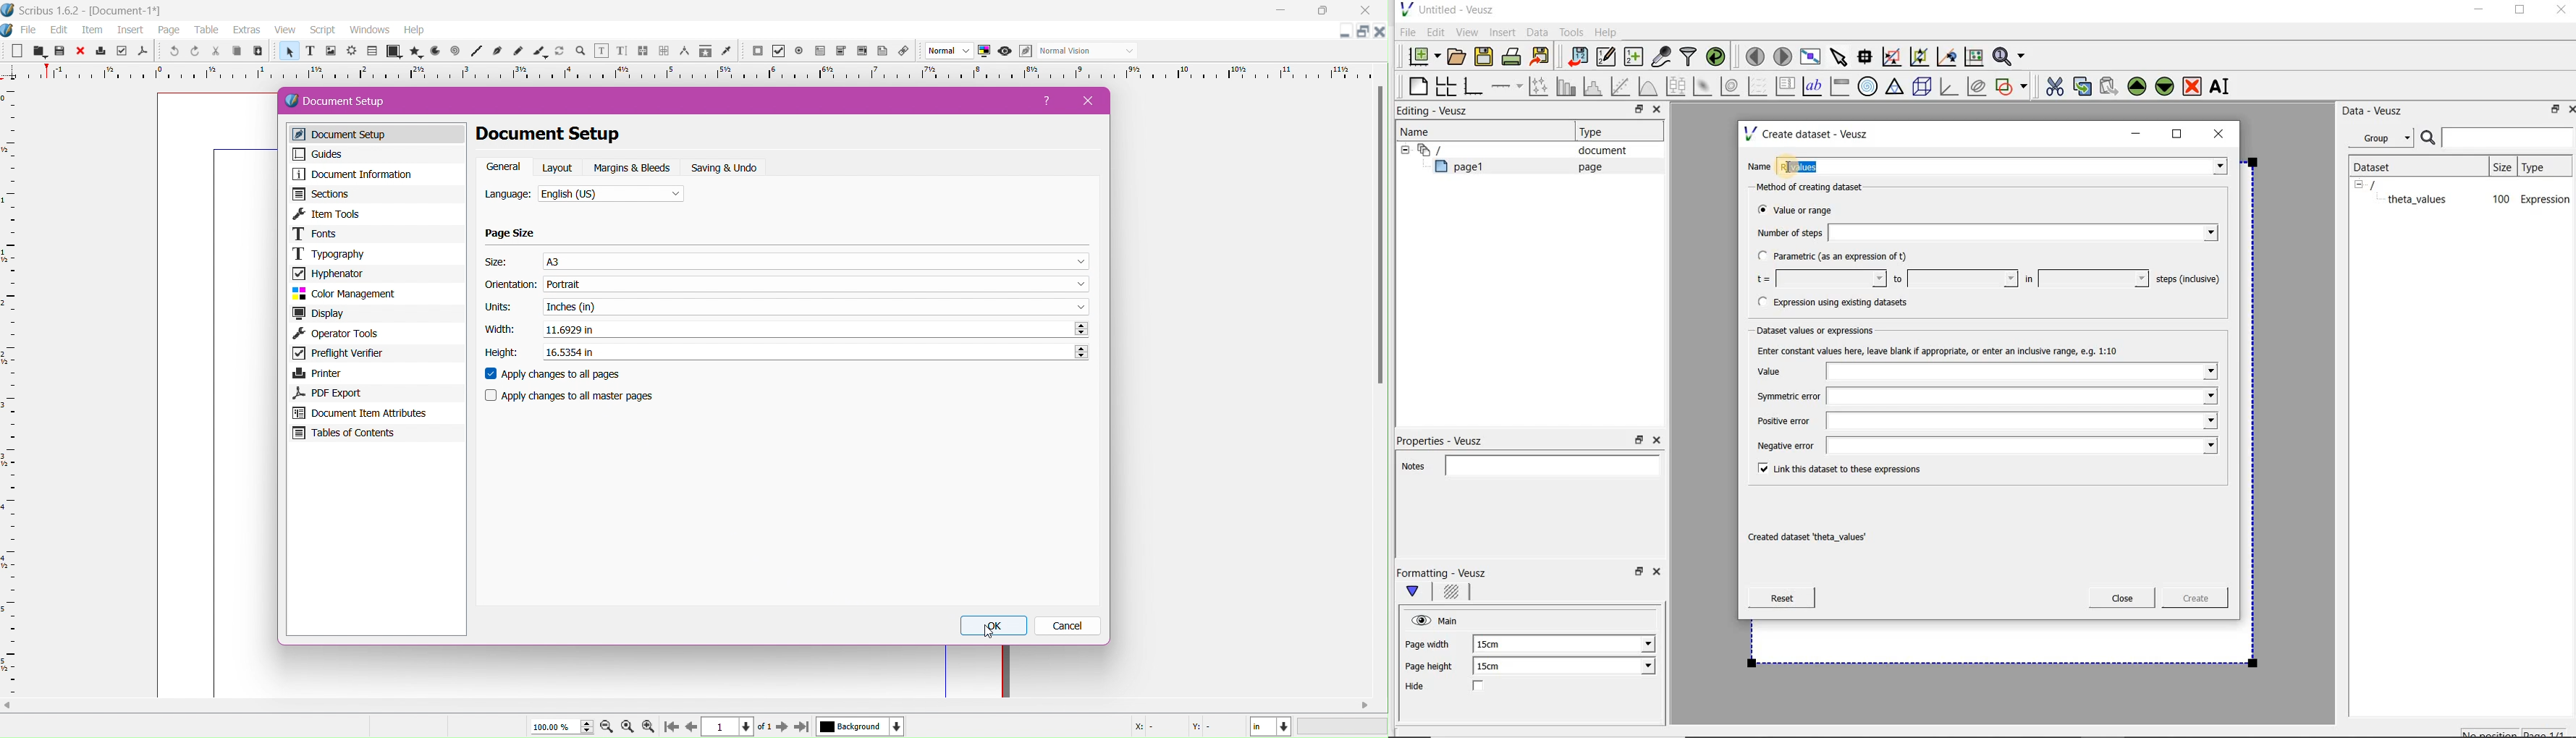 This screenshot has width=2576, height=756. I want to click on Select the required Unit, so click(816, 306).